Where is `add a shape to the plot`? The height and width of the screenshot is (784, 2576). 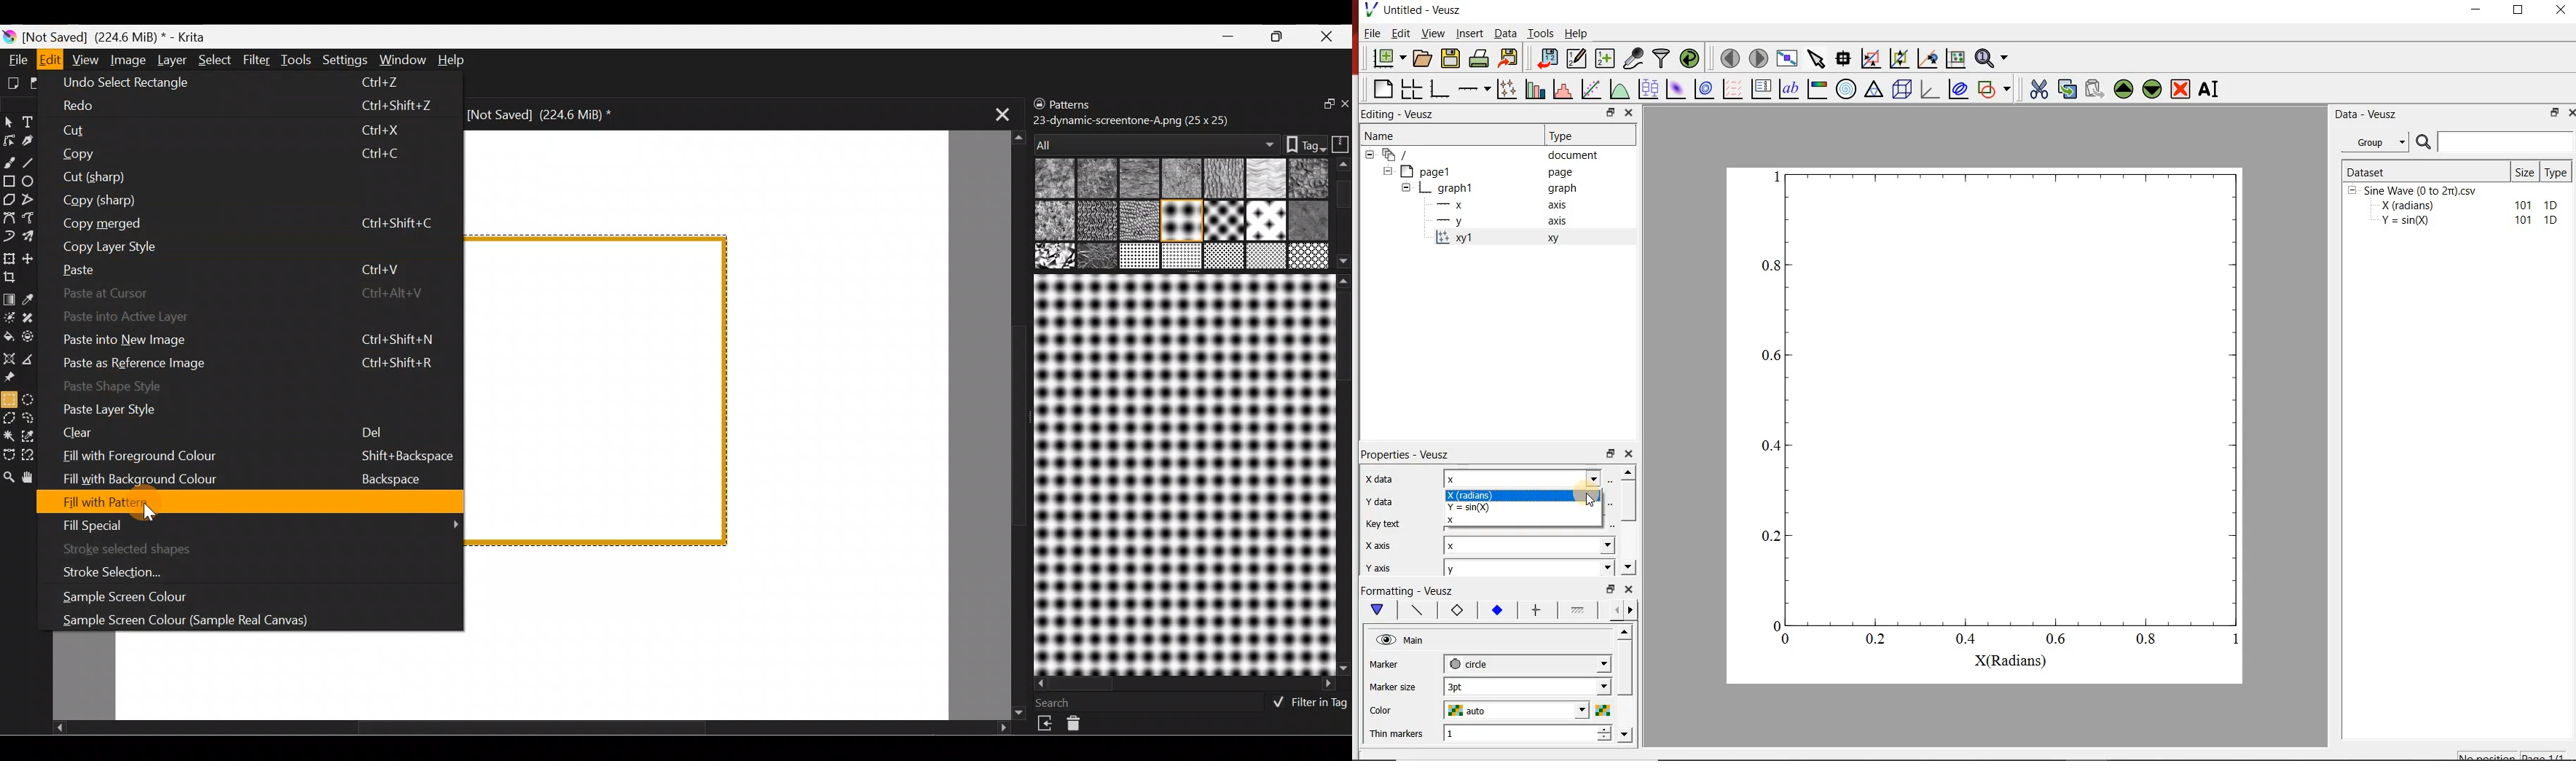 add a shape to the plot is located at coordinates (1997, 88).